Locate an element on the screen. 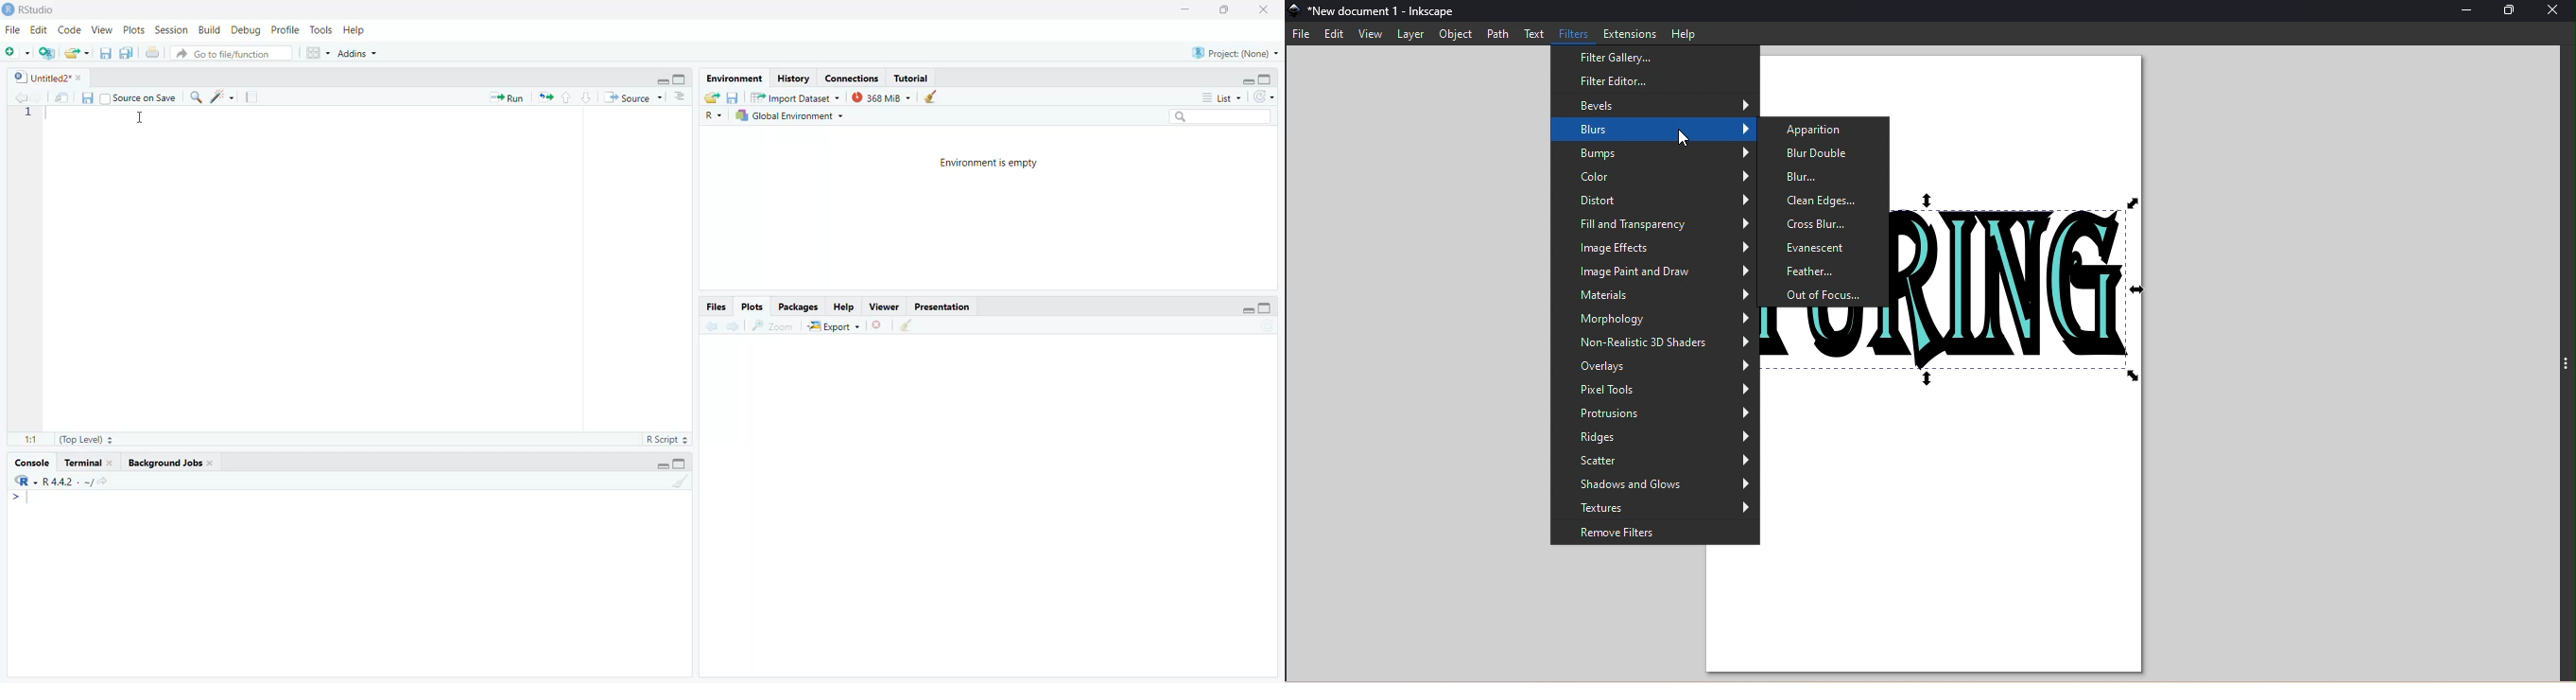  Pixel tools is located at coordinates (1655, 391).